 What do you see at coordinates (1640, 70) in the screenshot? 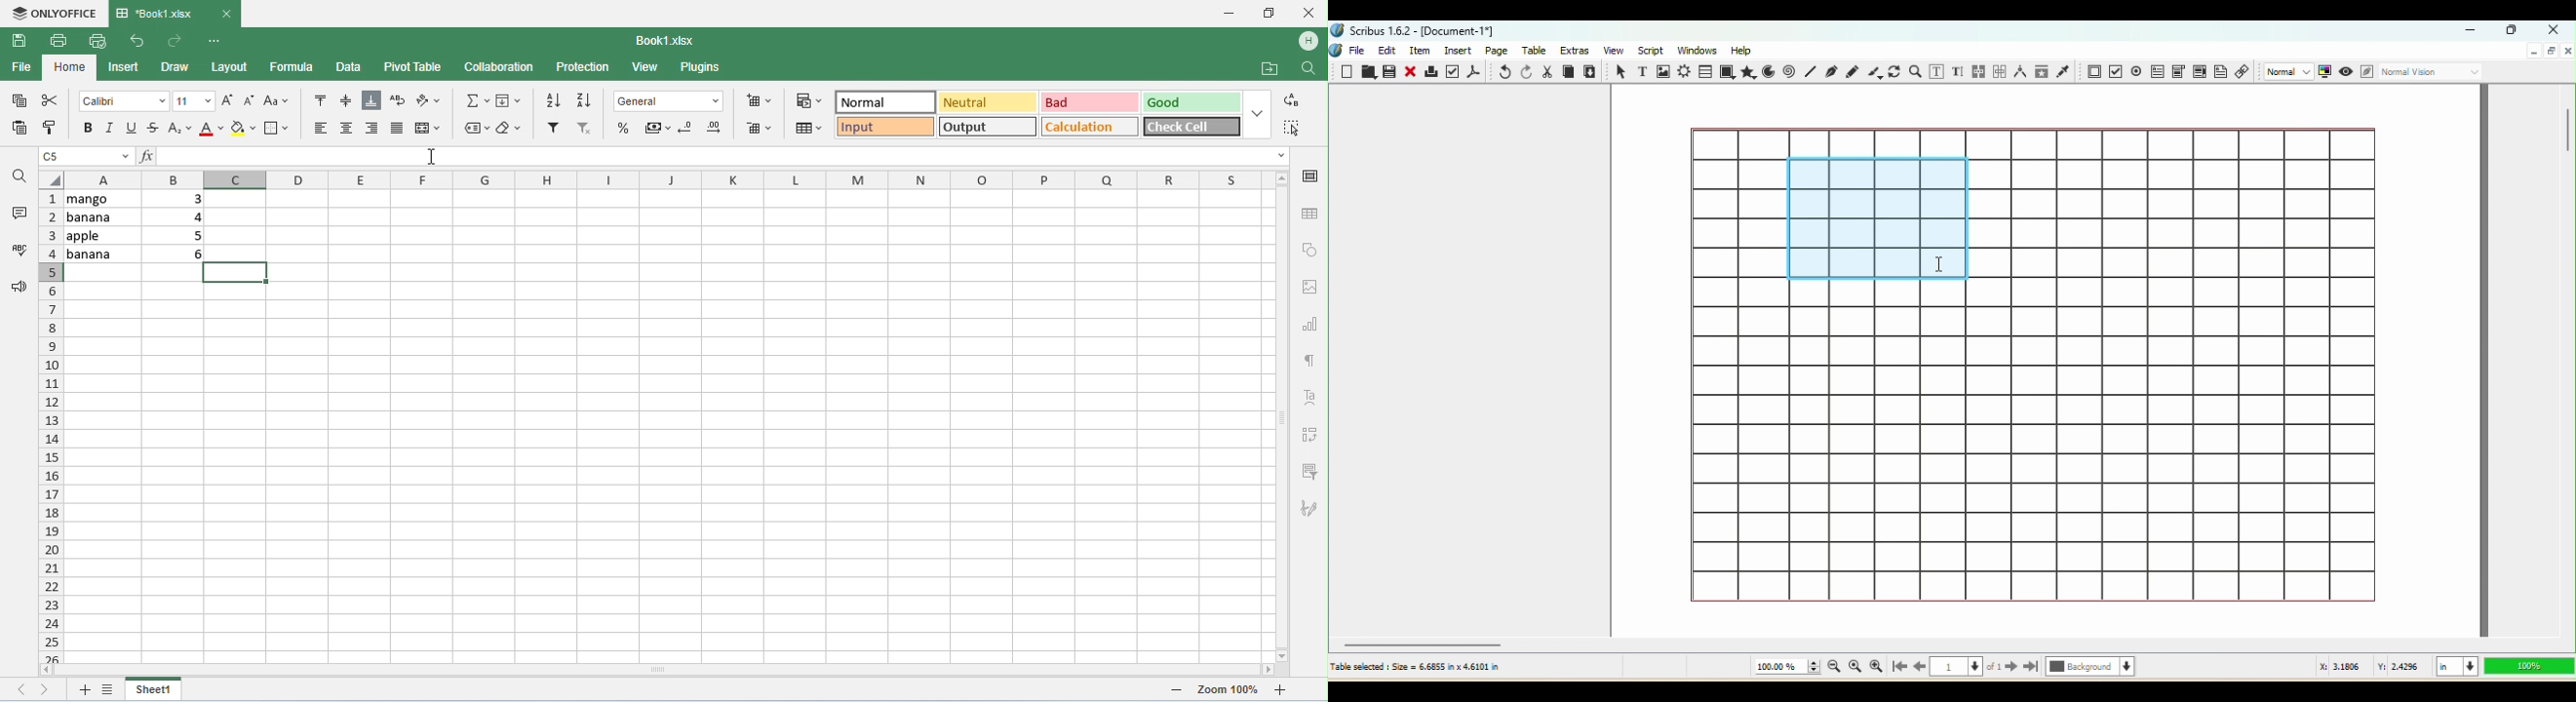
I see `Text frame` at bounding box center [1640, 70].